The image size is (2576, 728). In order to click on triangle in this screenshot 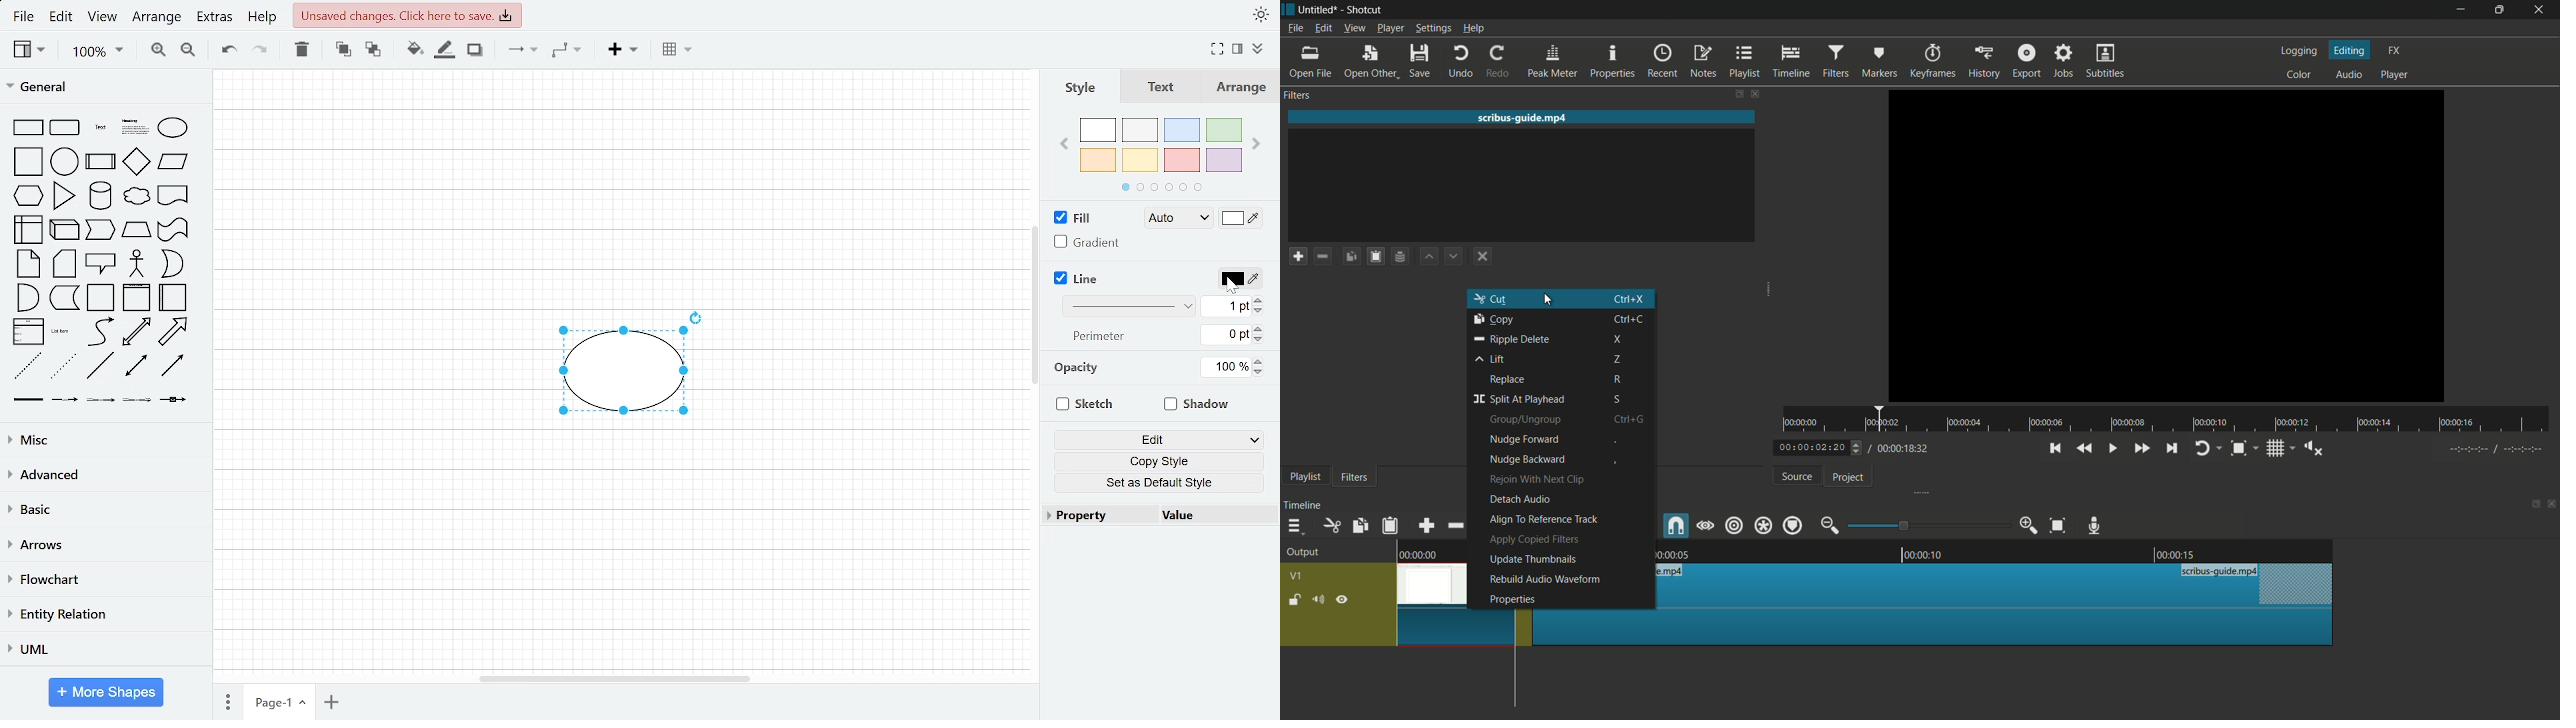, I will do `click(64, 196)`.